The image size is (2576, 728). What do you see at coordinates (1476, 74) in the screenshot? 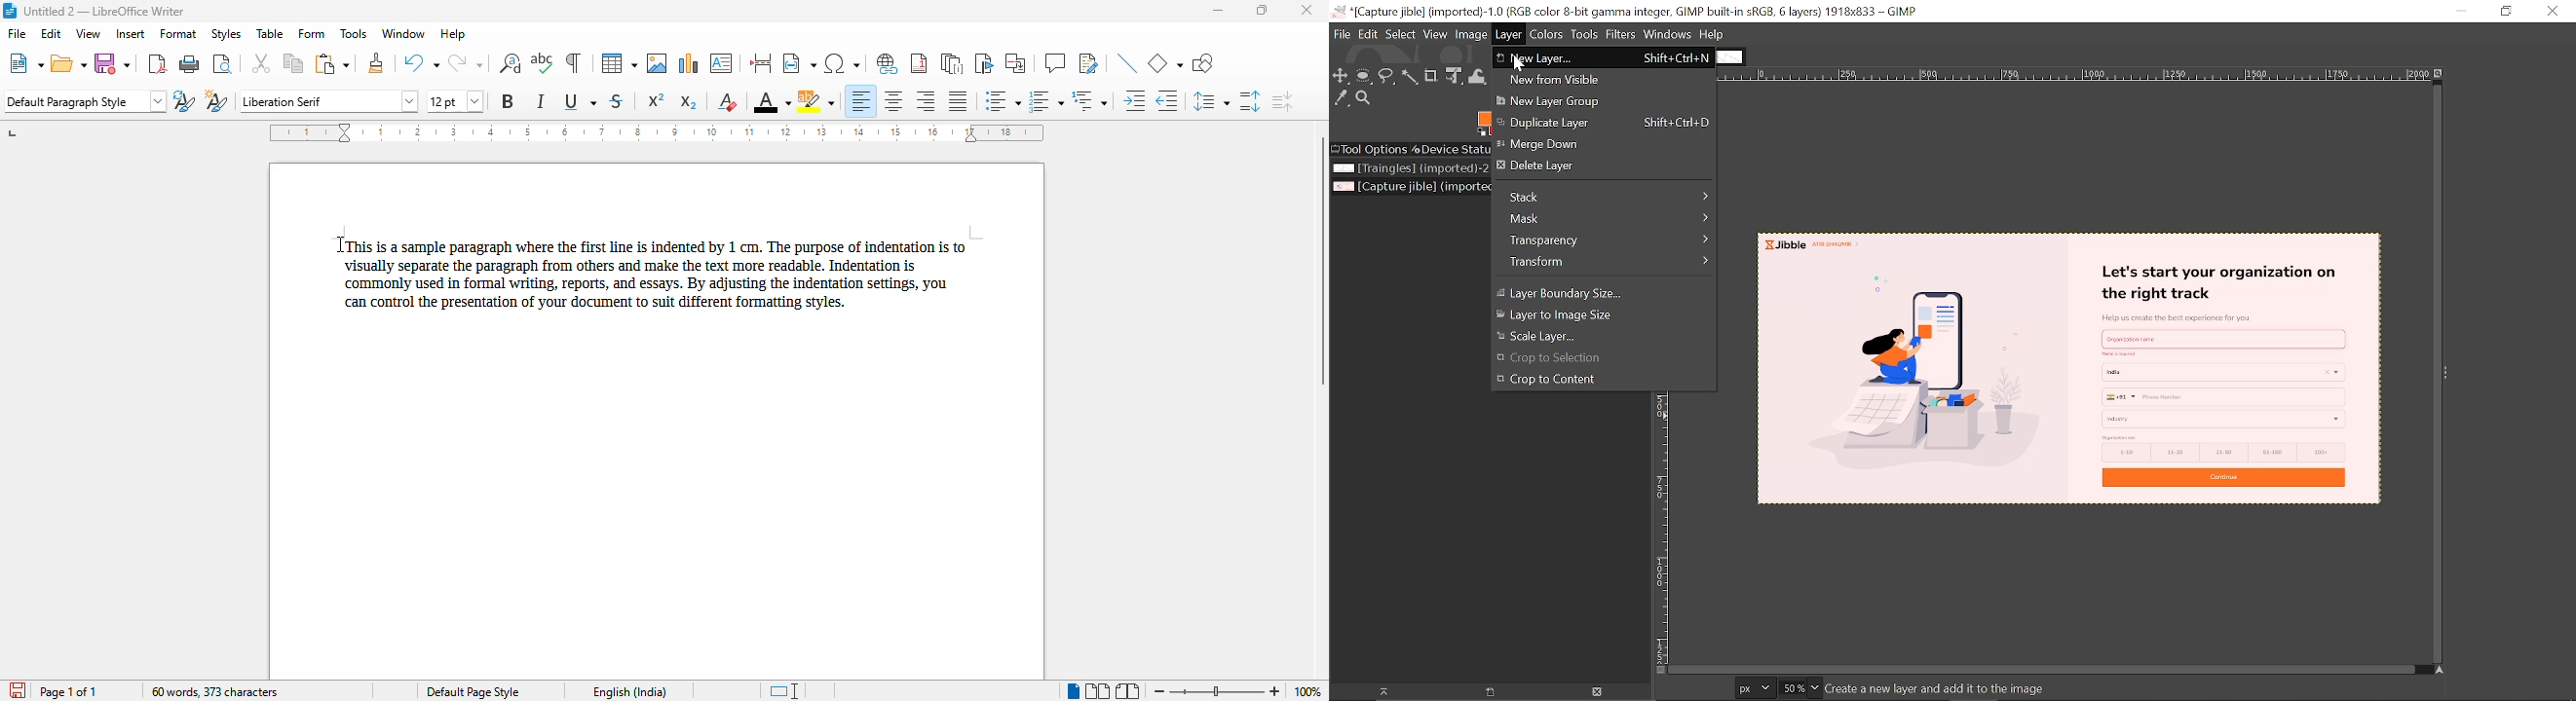
I see `Wrap text tool` at bounding box center [1476, 74].